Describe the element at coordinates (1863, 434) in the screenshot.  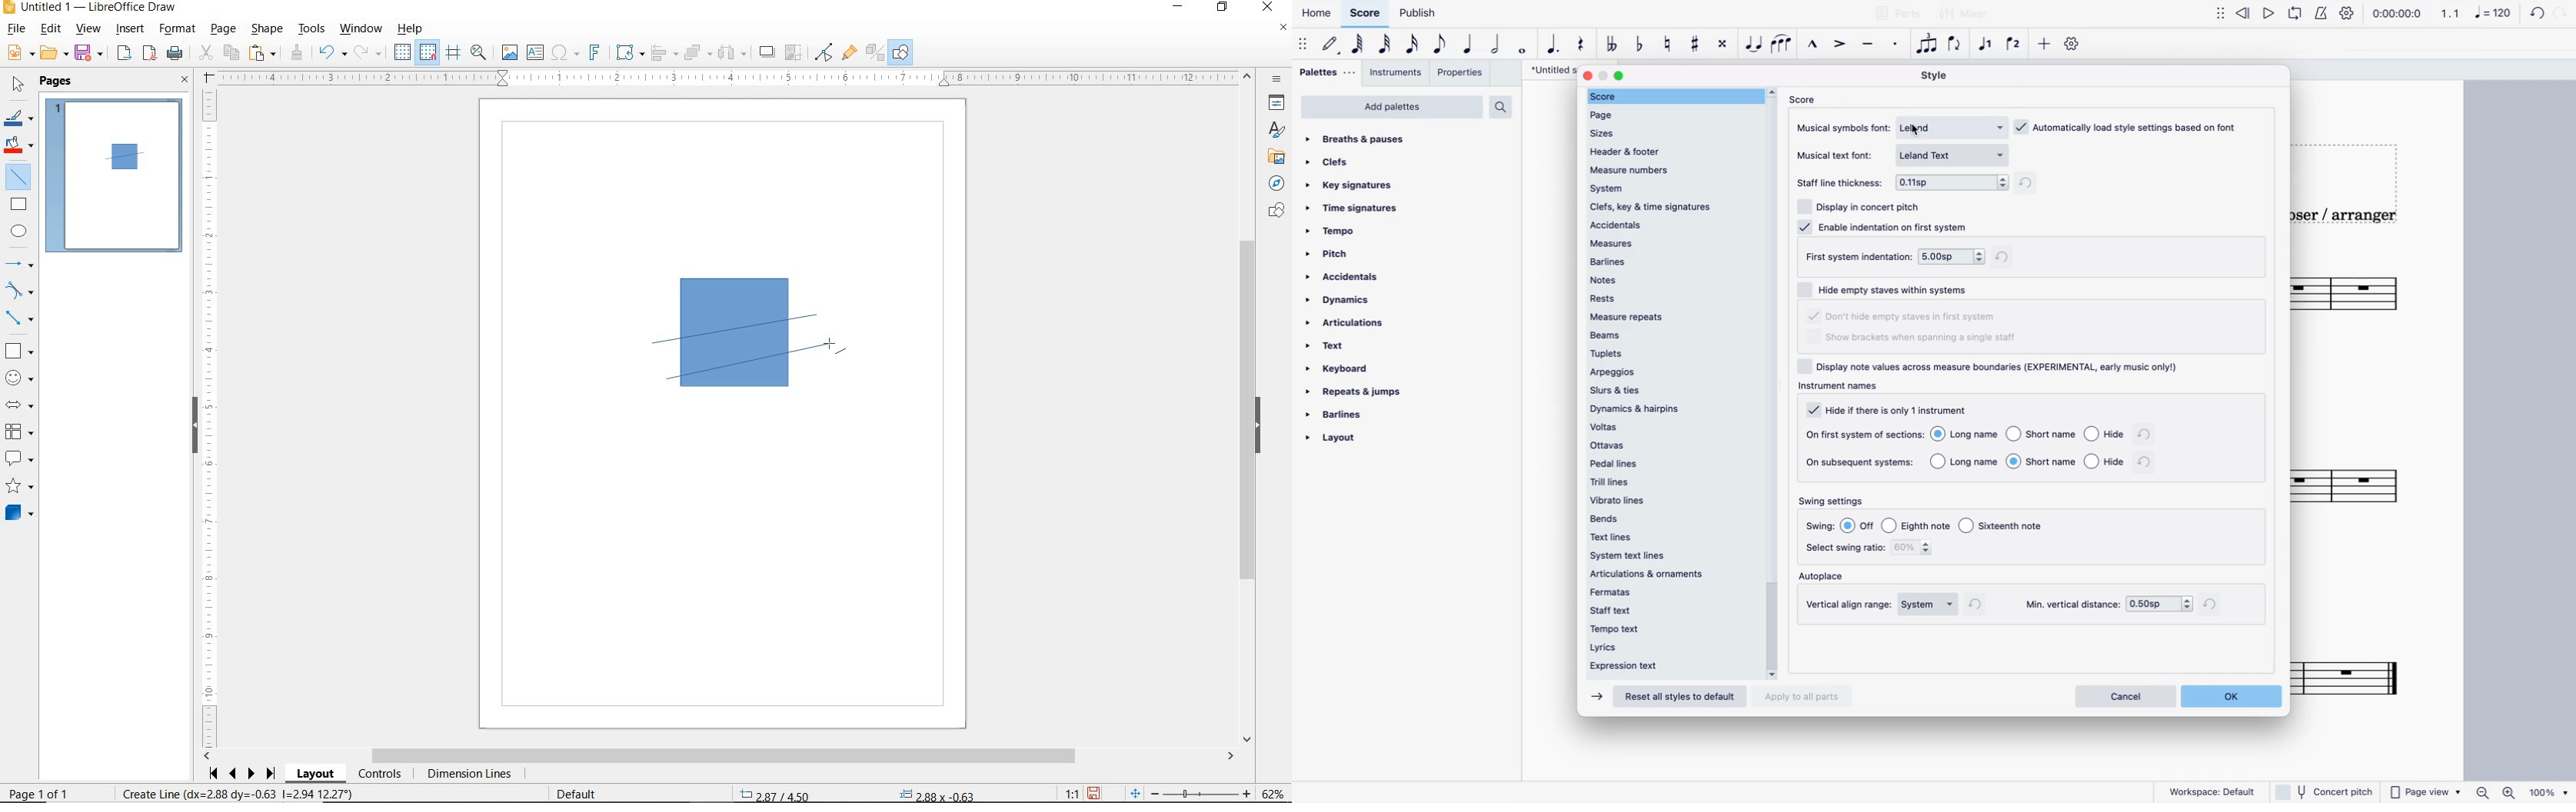
I see `on first system of sections` at that location.